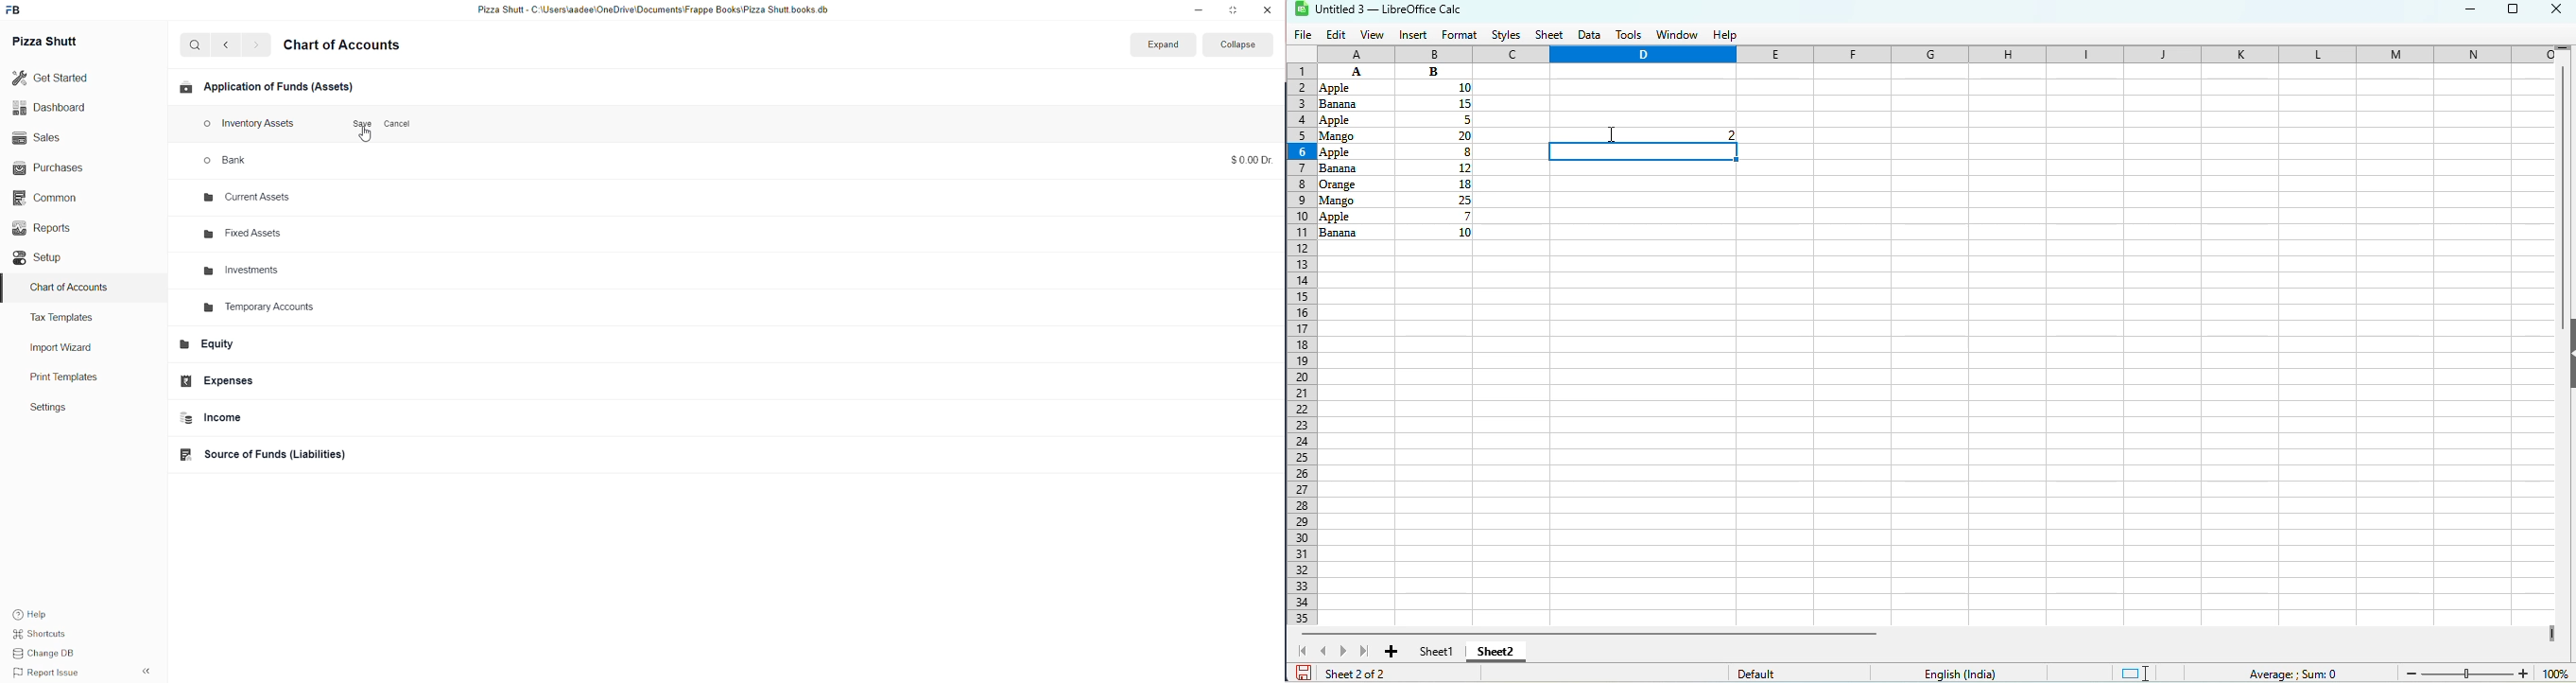 This screenshot has height=700, width=2576. I want to click on go forward , so click(256, 46).